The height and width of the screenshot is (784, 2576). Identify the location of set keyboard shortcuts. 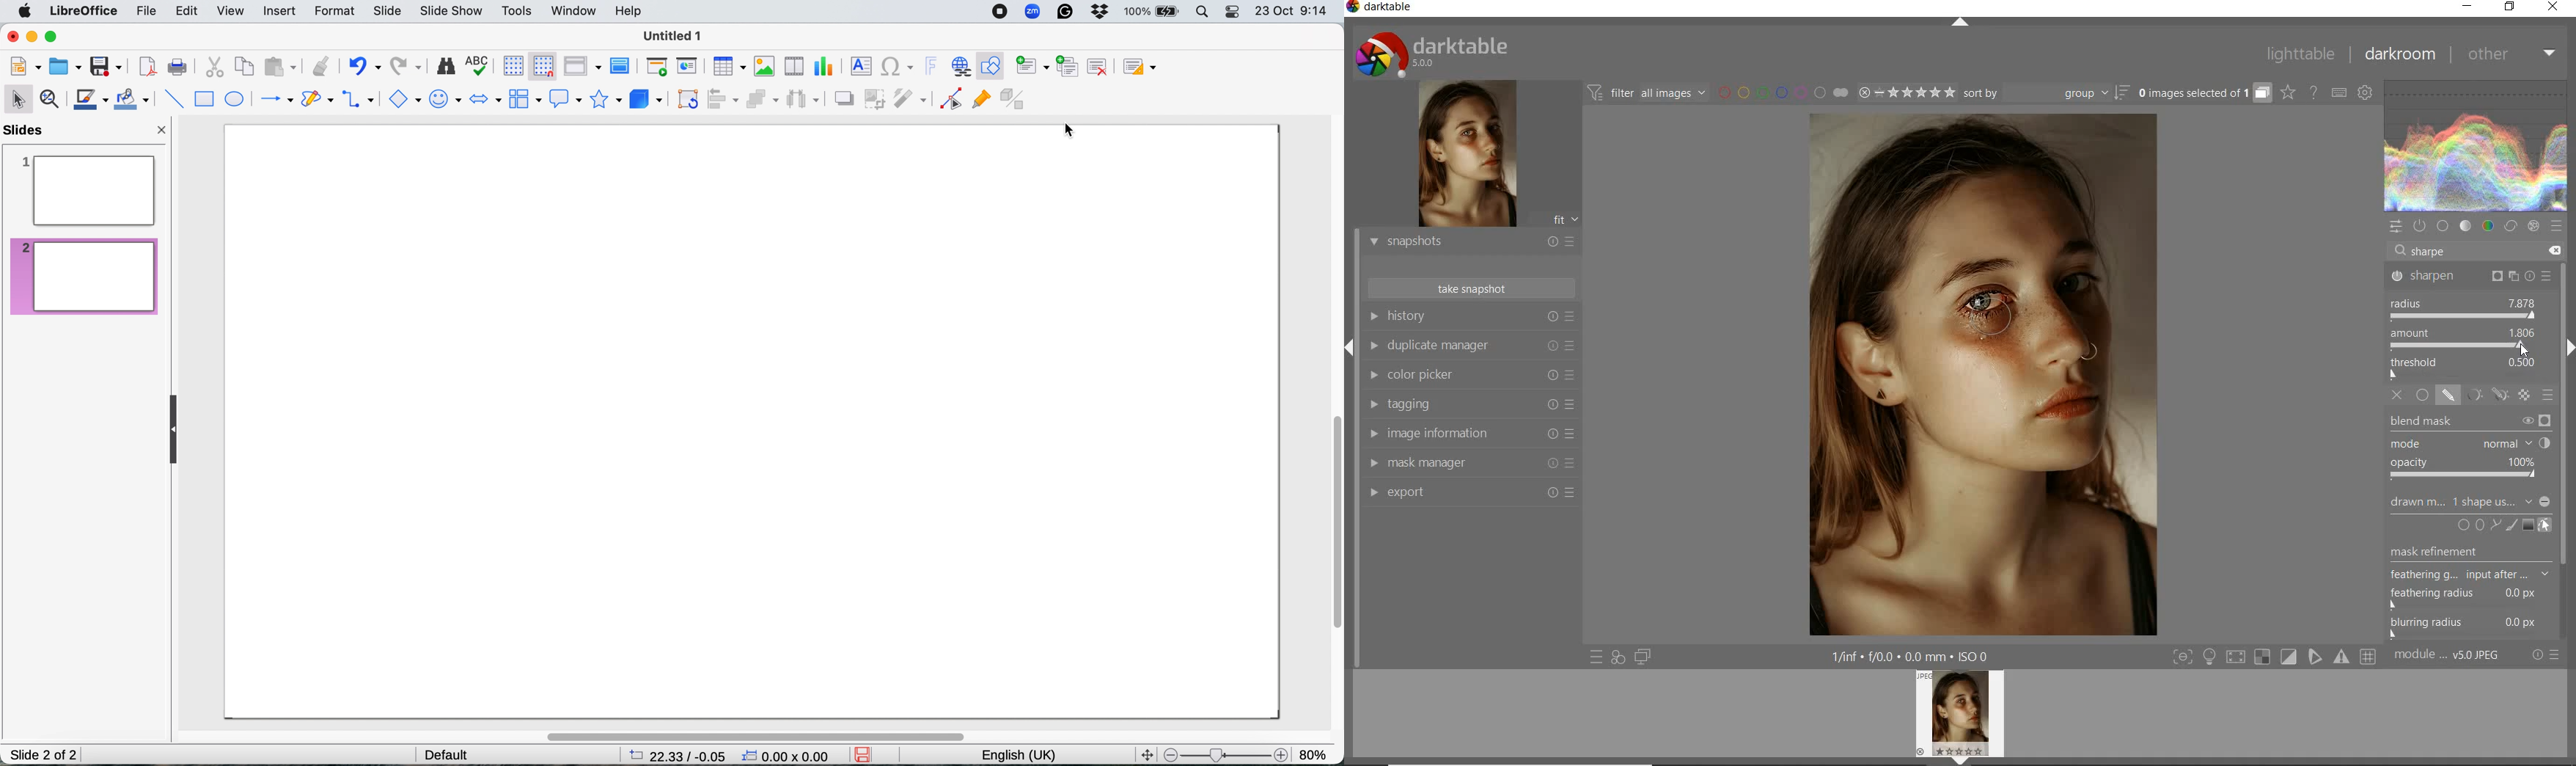
(2338, 94).